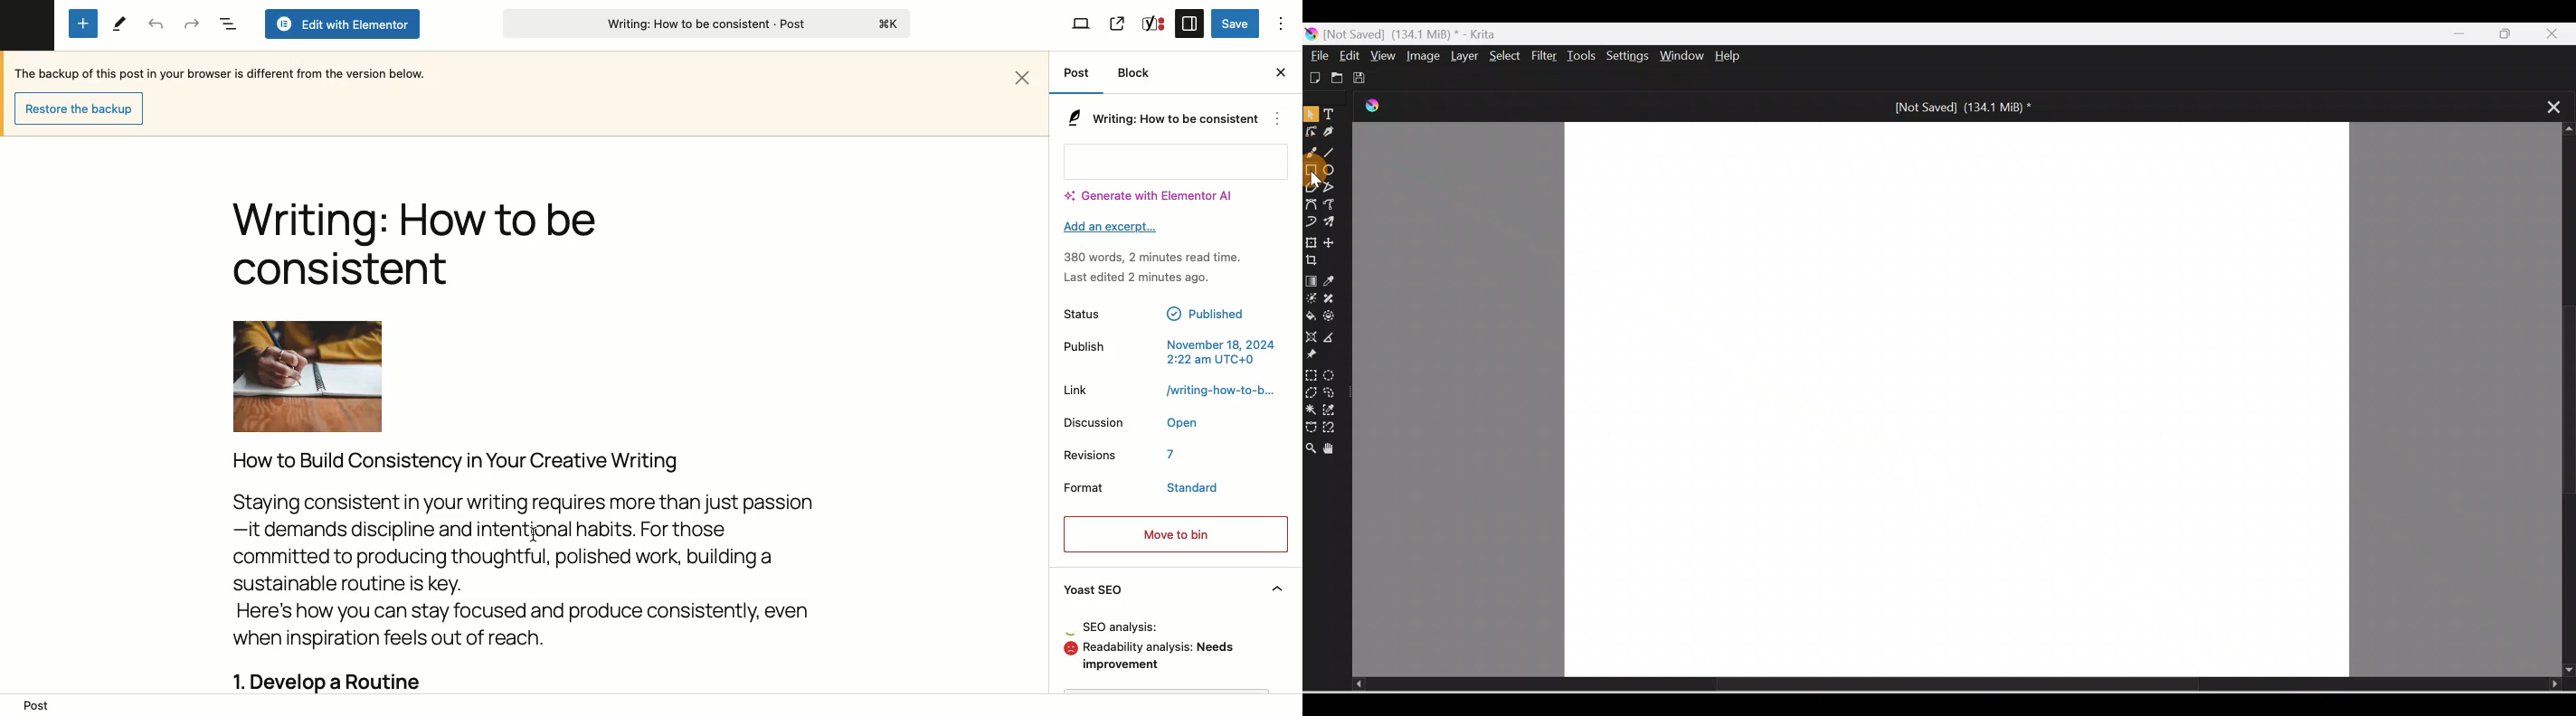  What do you see at coordinates (1138, 281) in the screenshot?
I see `Last edited 2 minutes ago.` at bounding box center [1138, 281].